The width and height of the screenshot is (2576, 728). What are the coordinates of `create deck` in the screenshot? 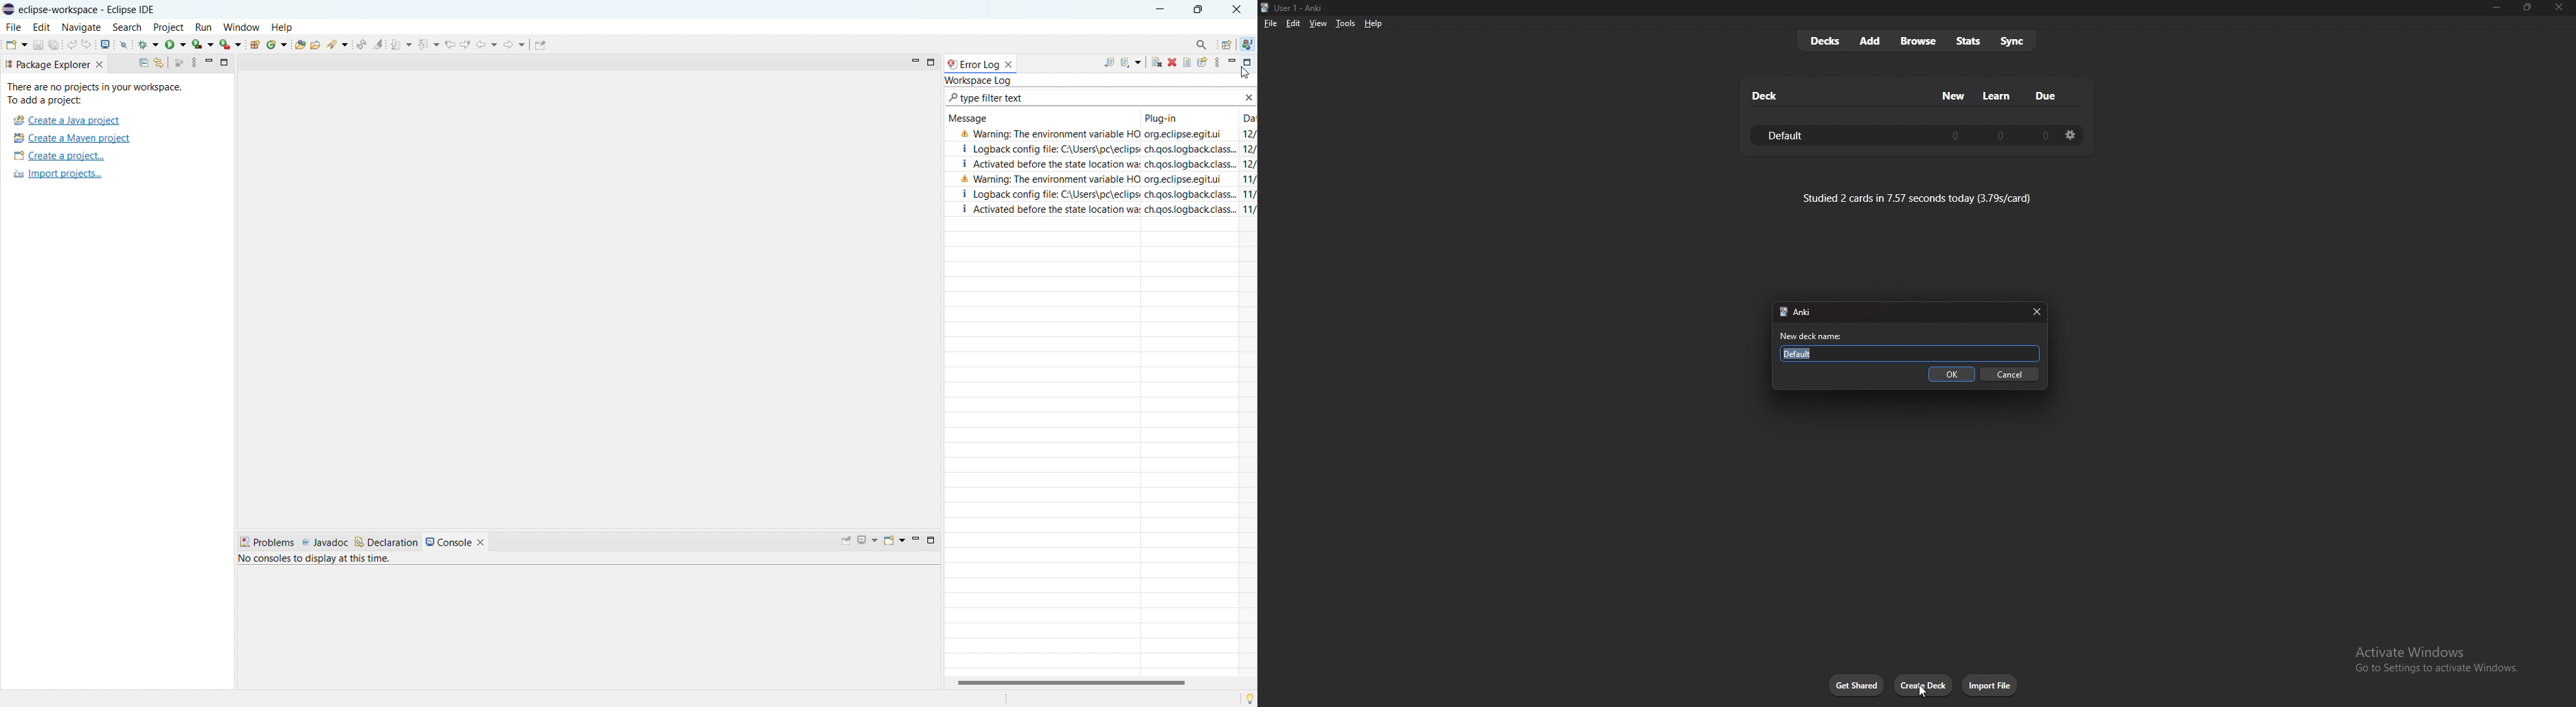 It's located at (1924, 685).